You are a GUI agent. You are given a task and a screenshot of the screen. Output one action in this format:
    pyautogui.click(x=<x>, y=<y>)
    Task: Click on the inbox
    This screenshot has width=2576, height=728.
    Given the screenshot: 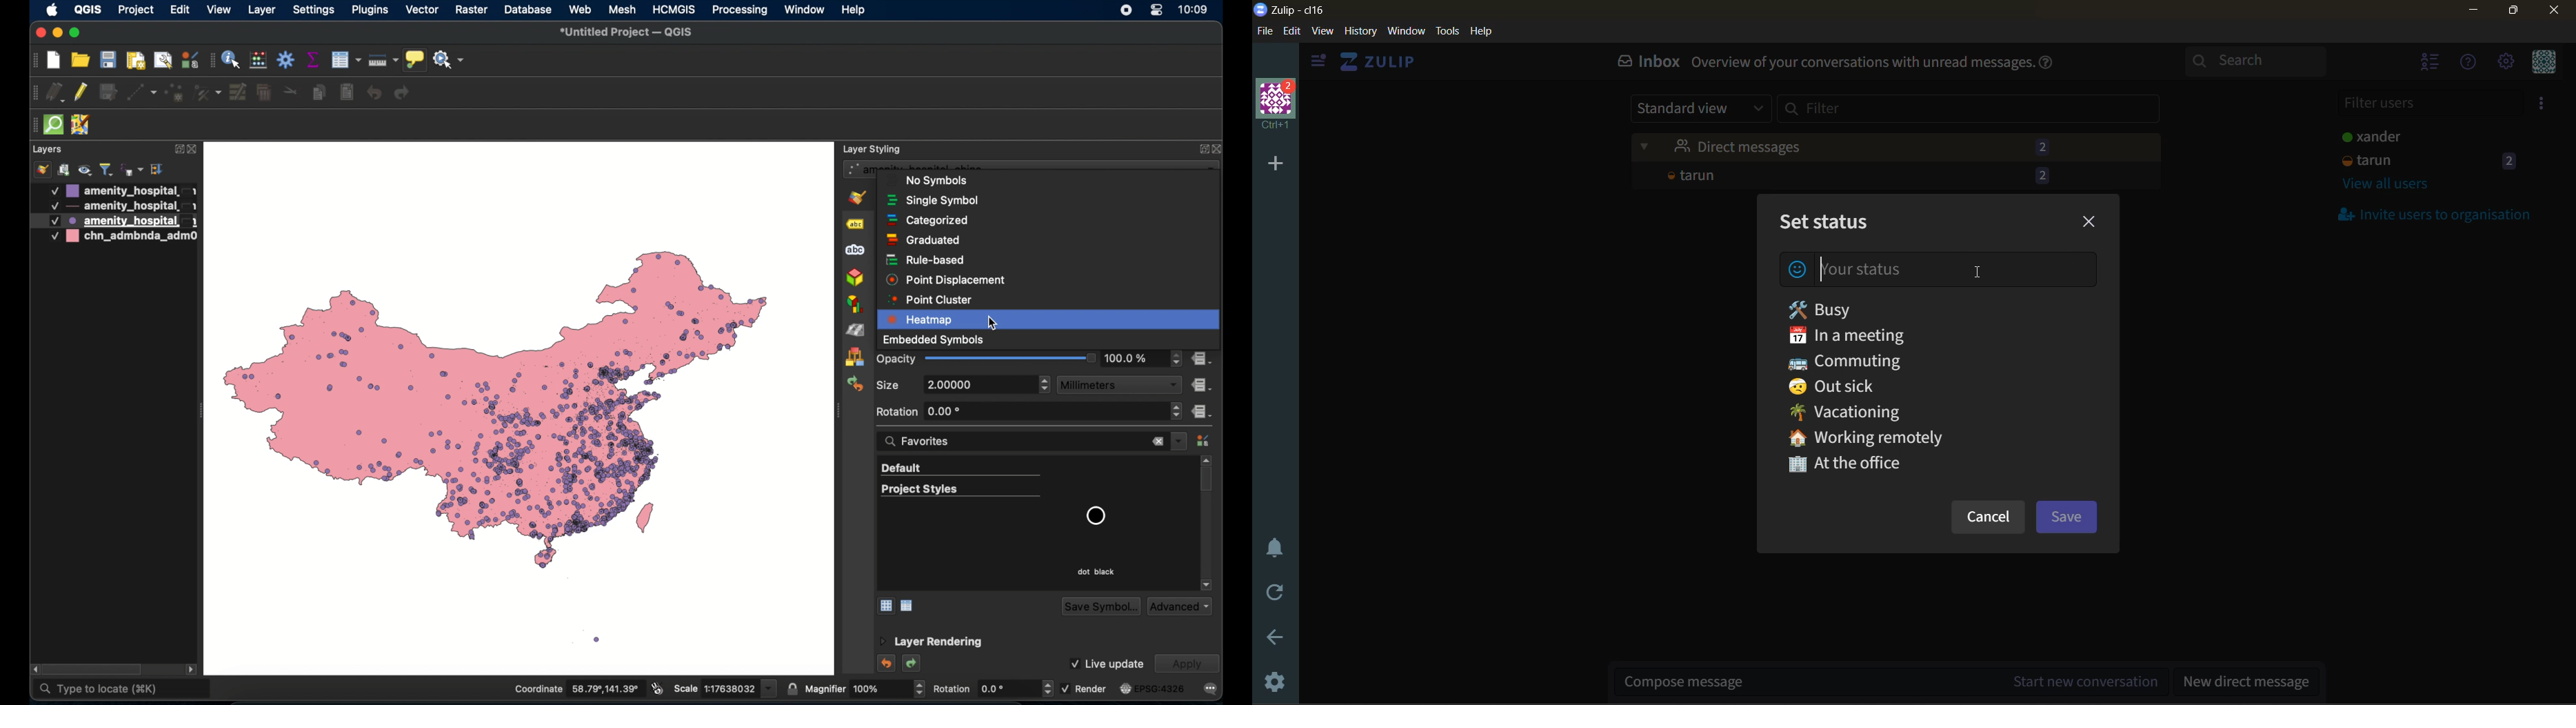 What is the action you would take?
    pyautogui.click(x=1644, y=63)
    